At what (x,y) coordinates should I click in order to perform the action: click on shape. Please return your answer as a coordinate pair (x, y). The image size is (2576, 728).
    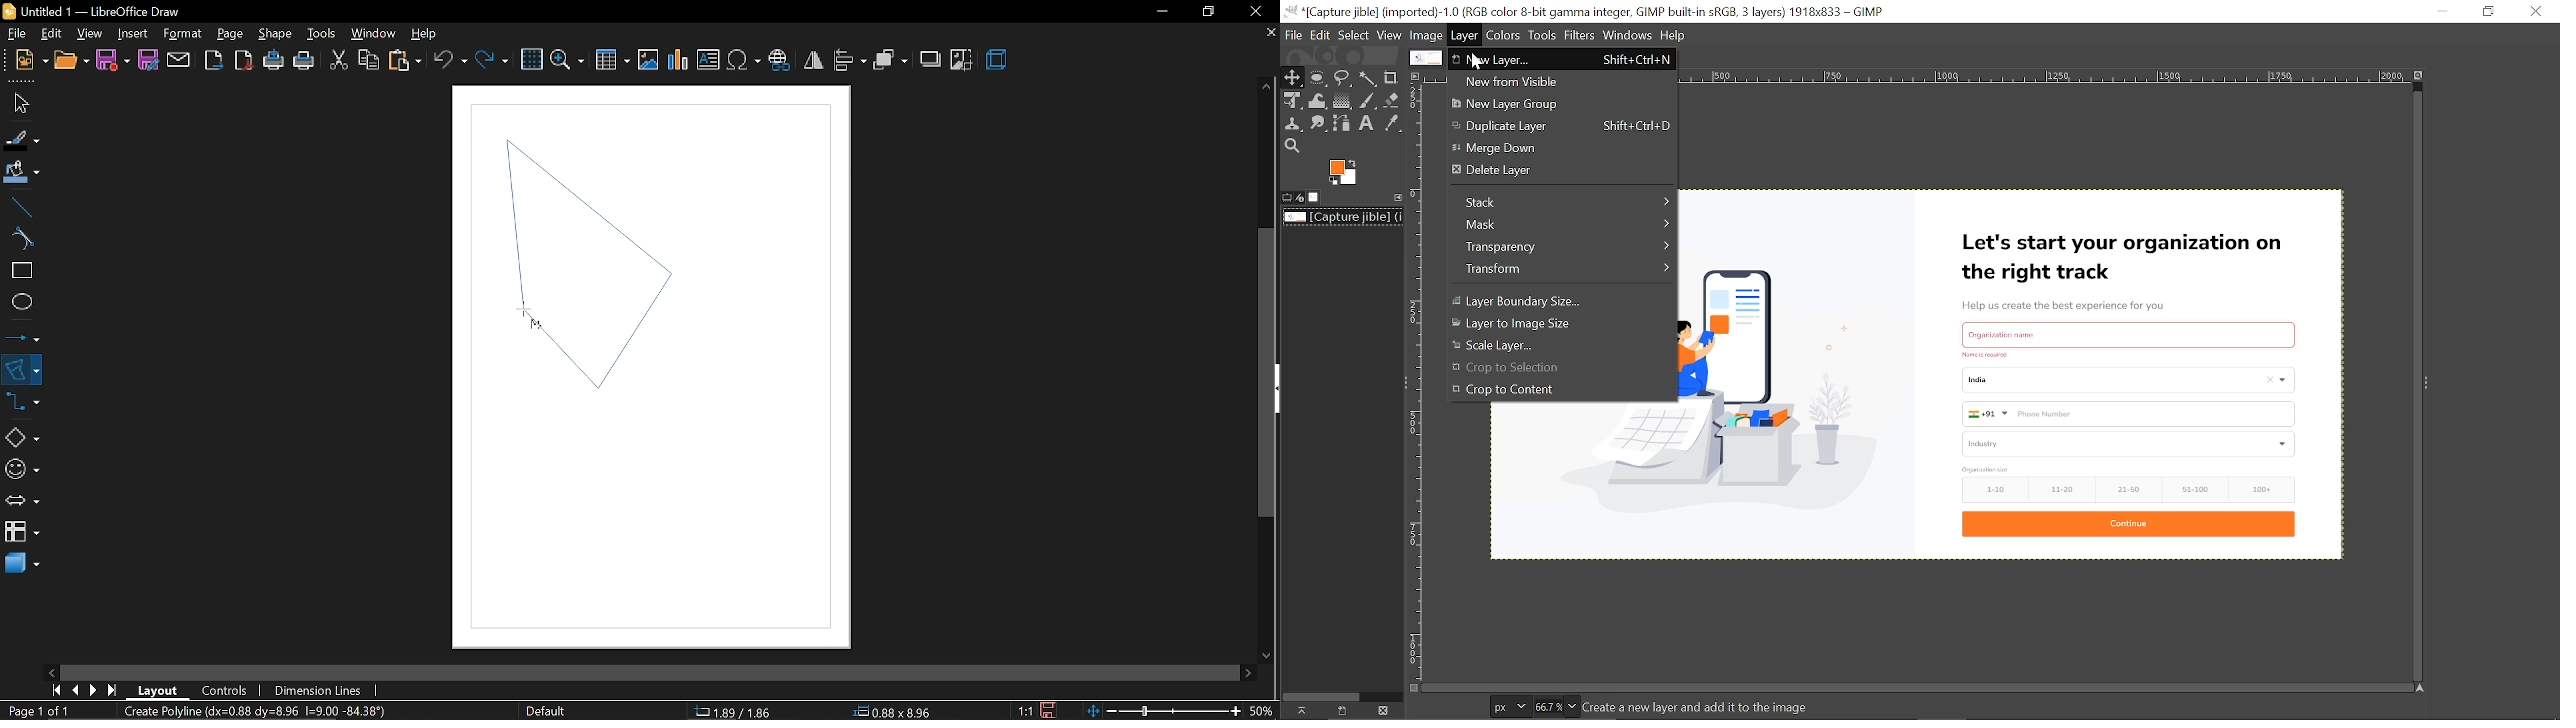
    Looking at the image, I should click on (275, 37).